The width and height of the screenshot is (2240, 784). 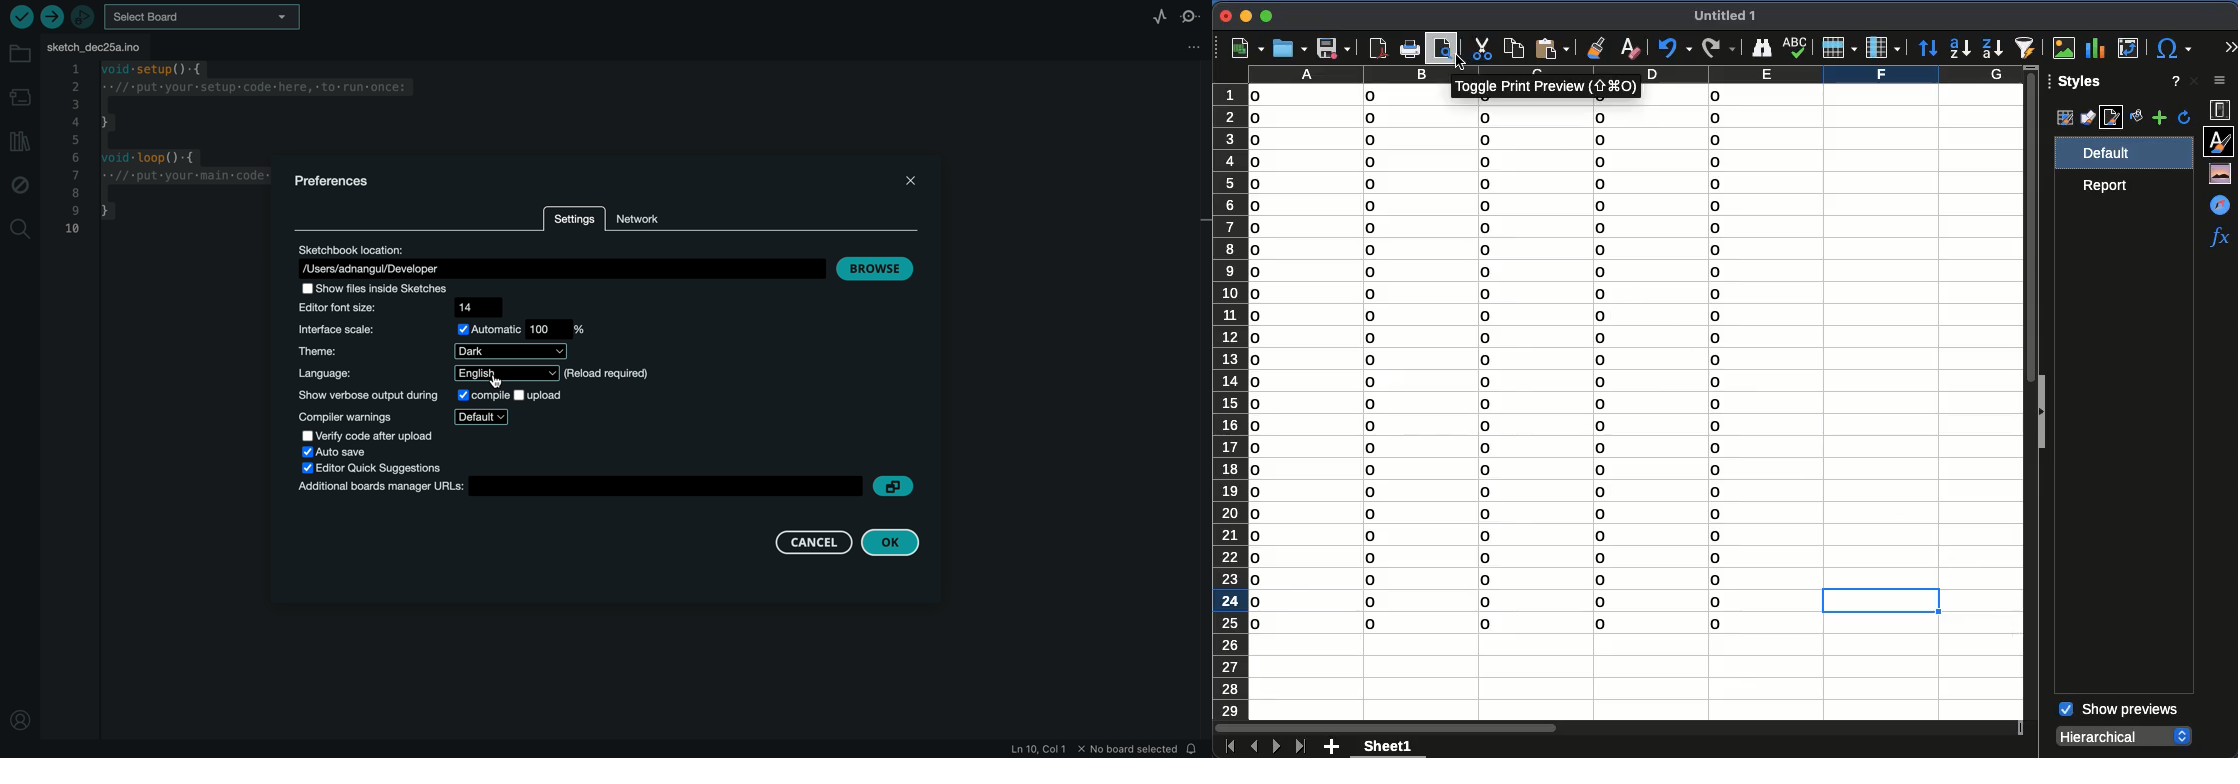 I want to click on clear formatting, so click(x=1632, y=47).